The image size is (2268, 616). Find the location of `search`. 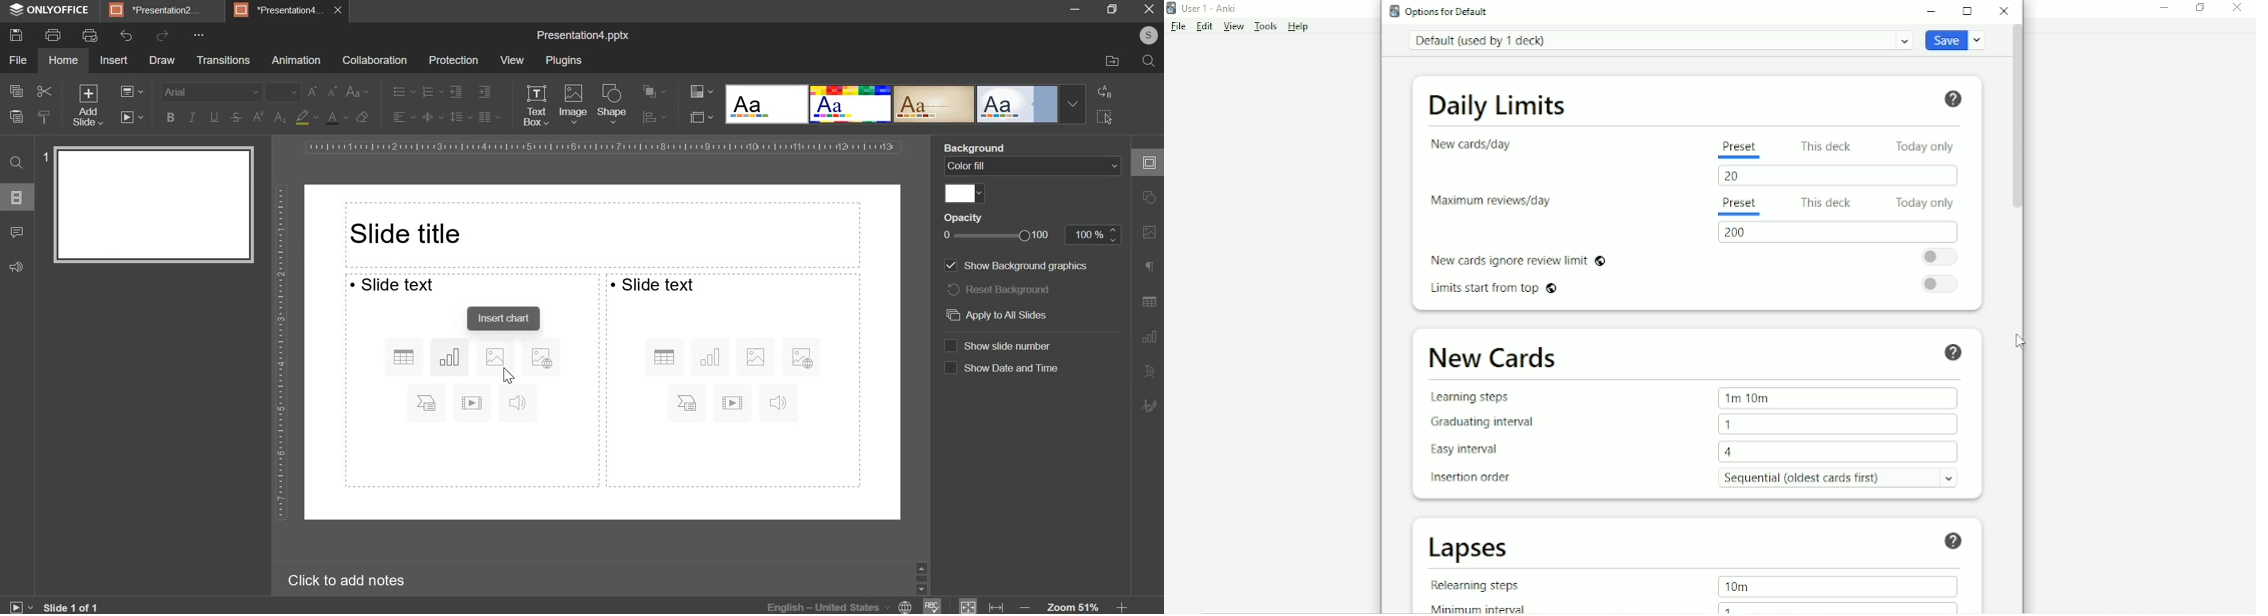

search is located at coordinates (1149, 62).